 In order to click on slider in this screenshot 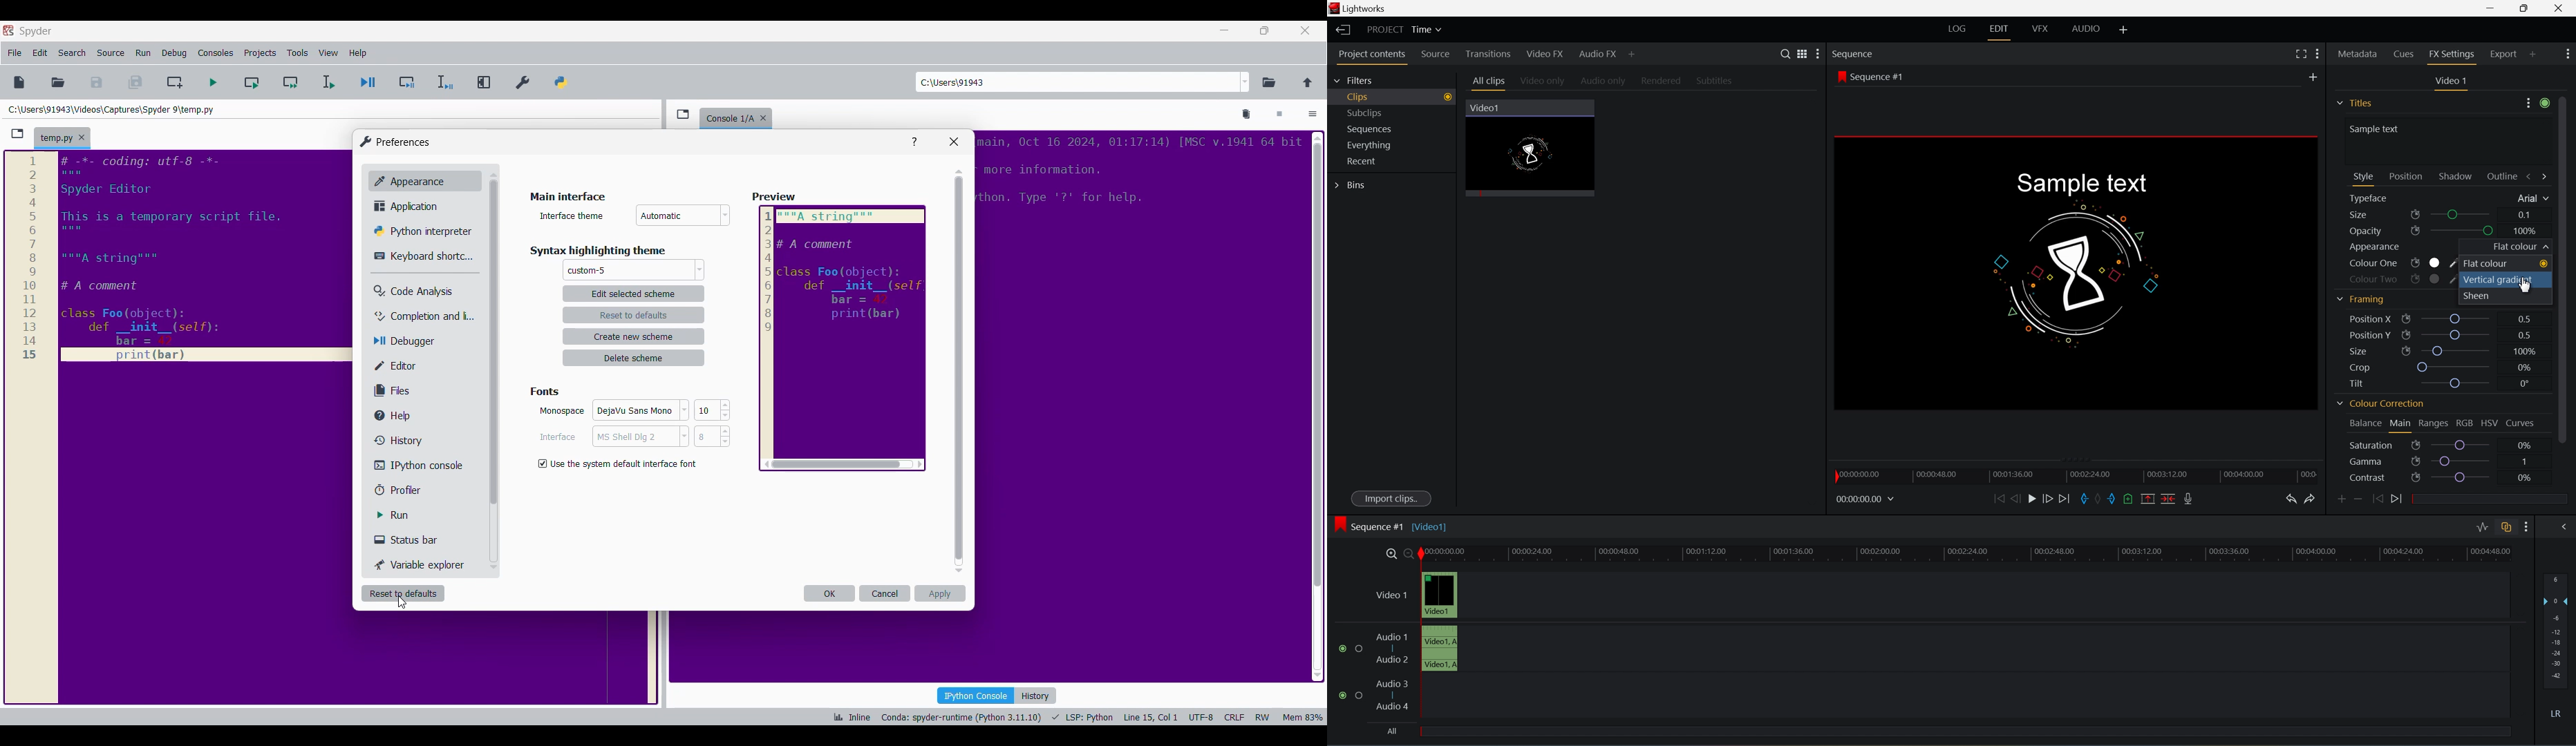, I will do `click(2461, 460)`.